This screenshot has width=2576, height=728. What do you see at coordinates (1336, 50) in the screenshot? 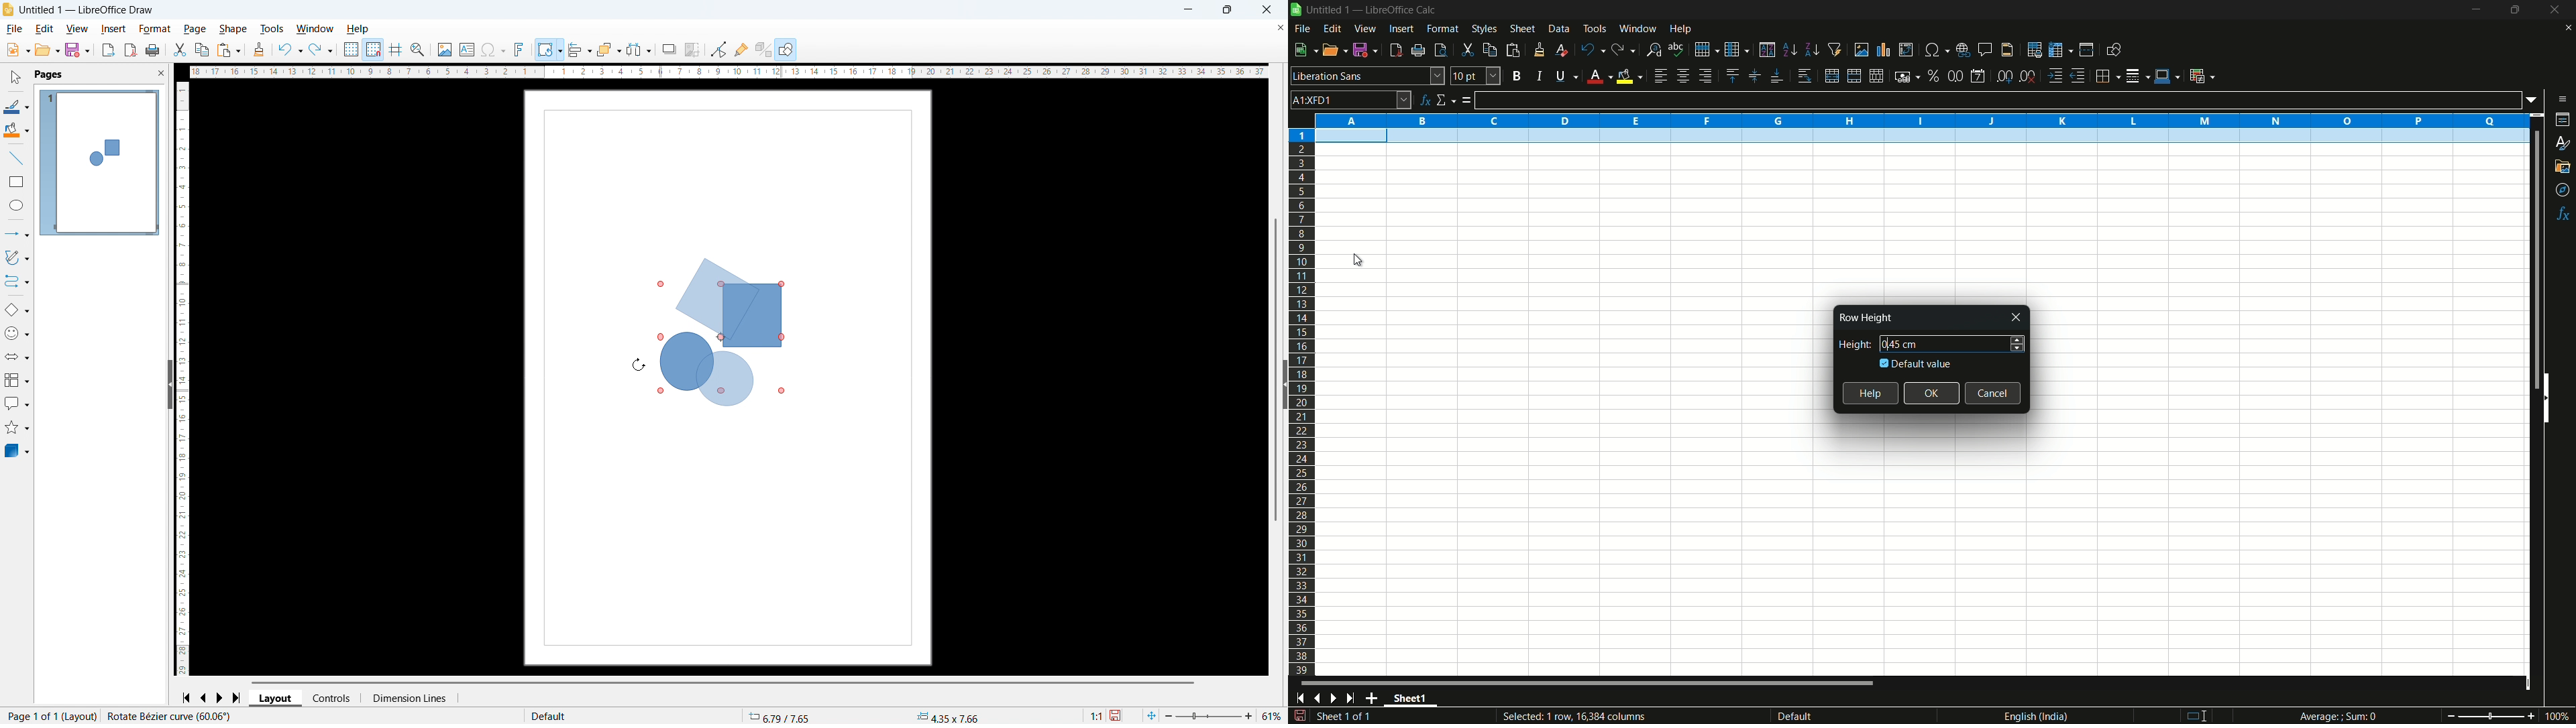
I see `open file` at bounding box center [1336, 50].